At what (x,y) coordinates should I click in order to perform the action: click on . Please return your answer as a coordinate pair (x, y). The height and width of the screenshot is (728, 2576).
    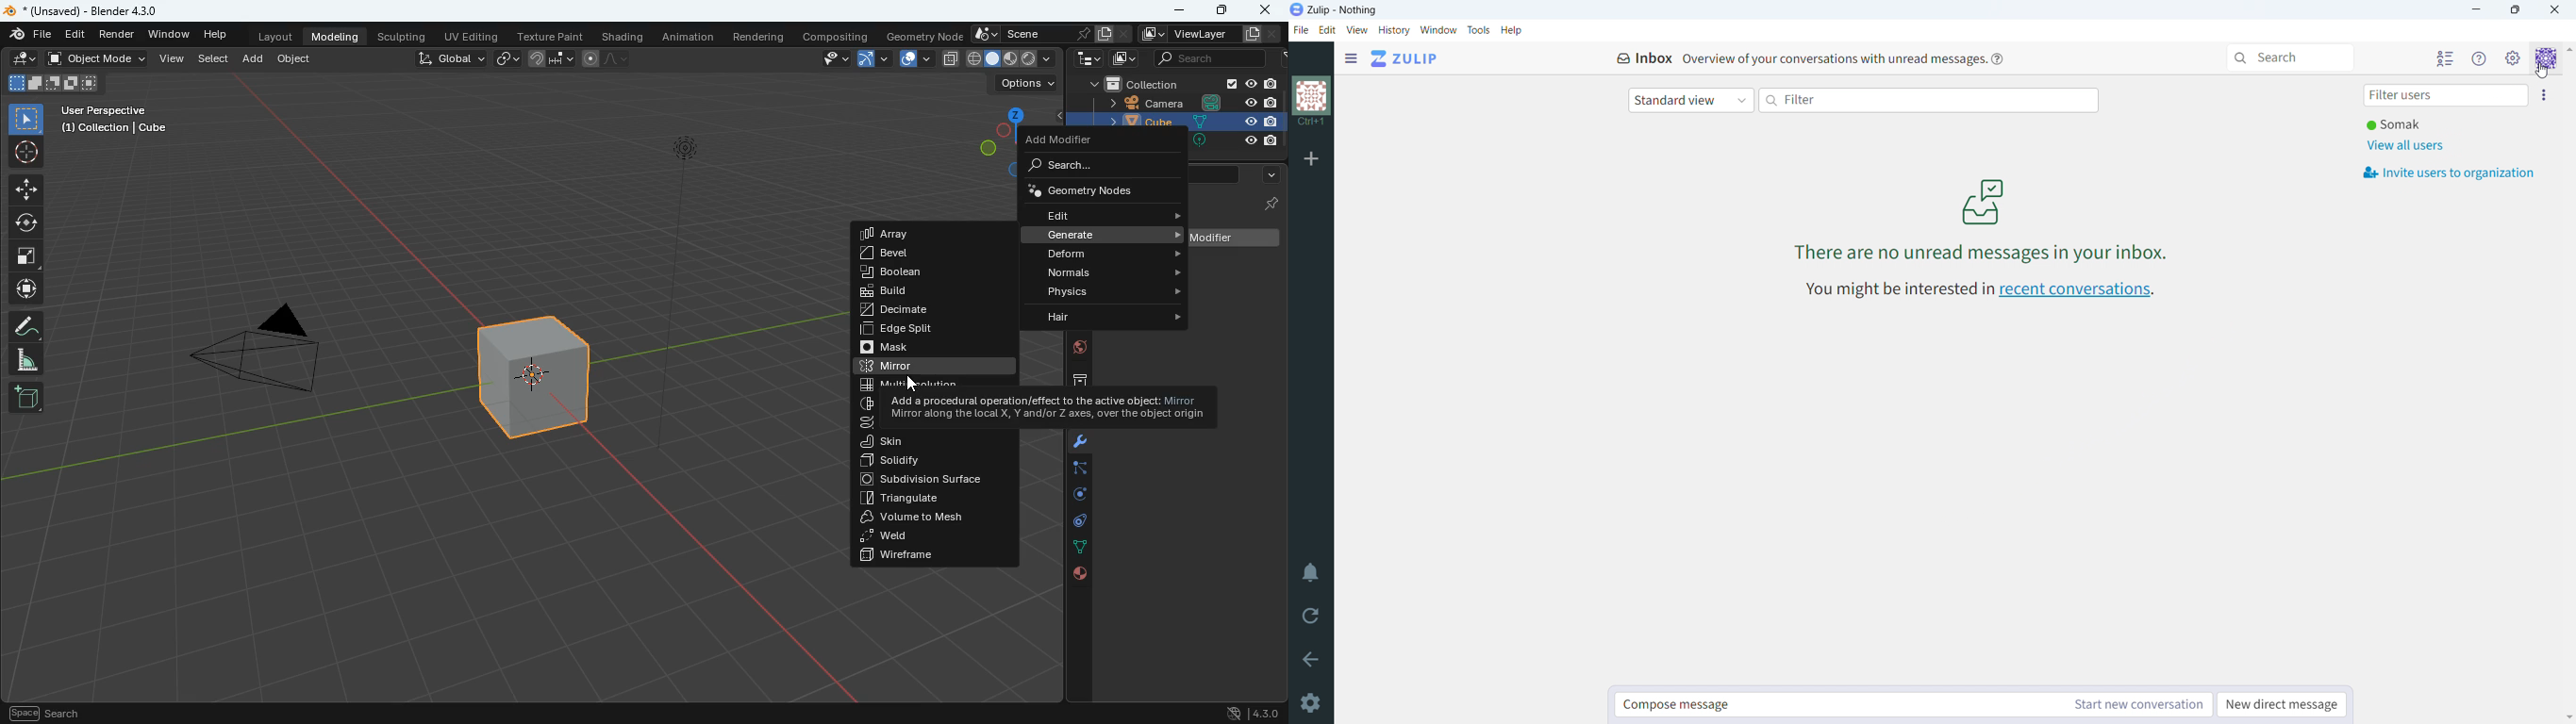
    Looking at the image, I should click on (1255, 34).